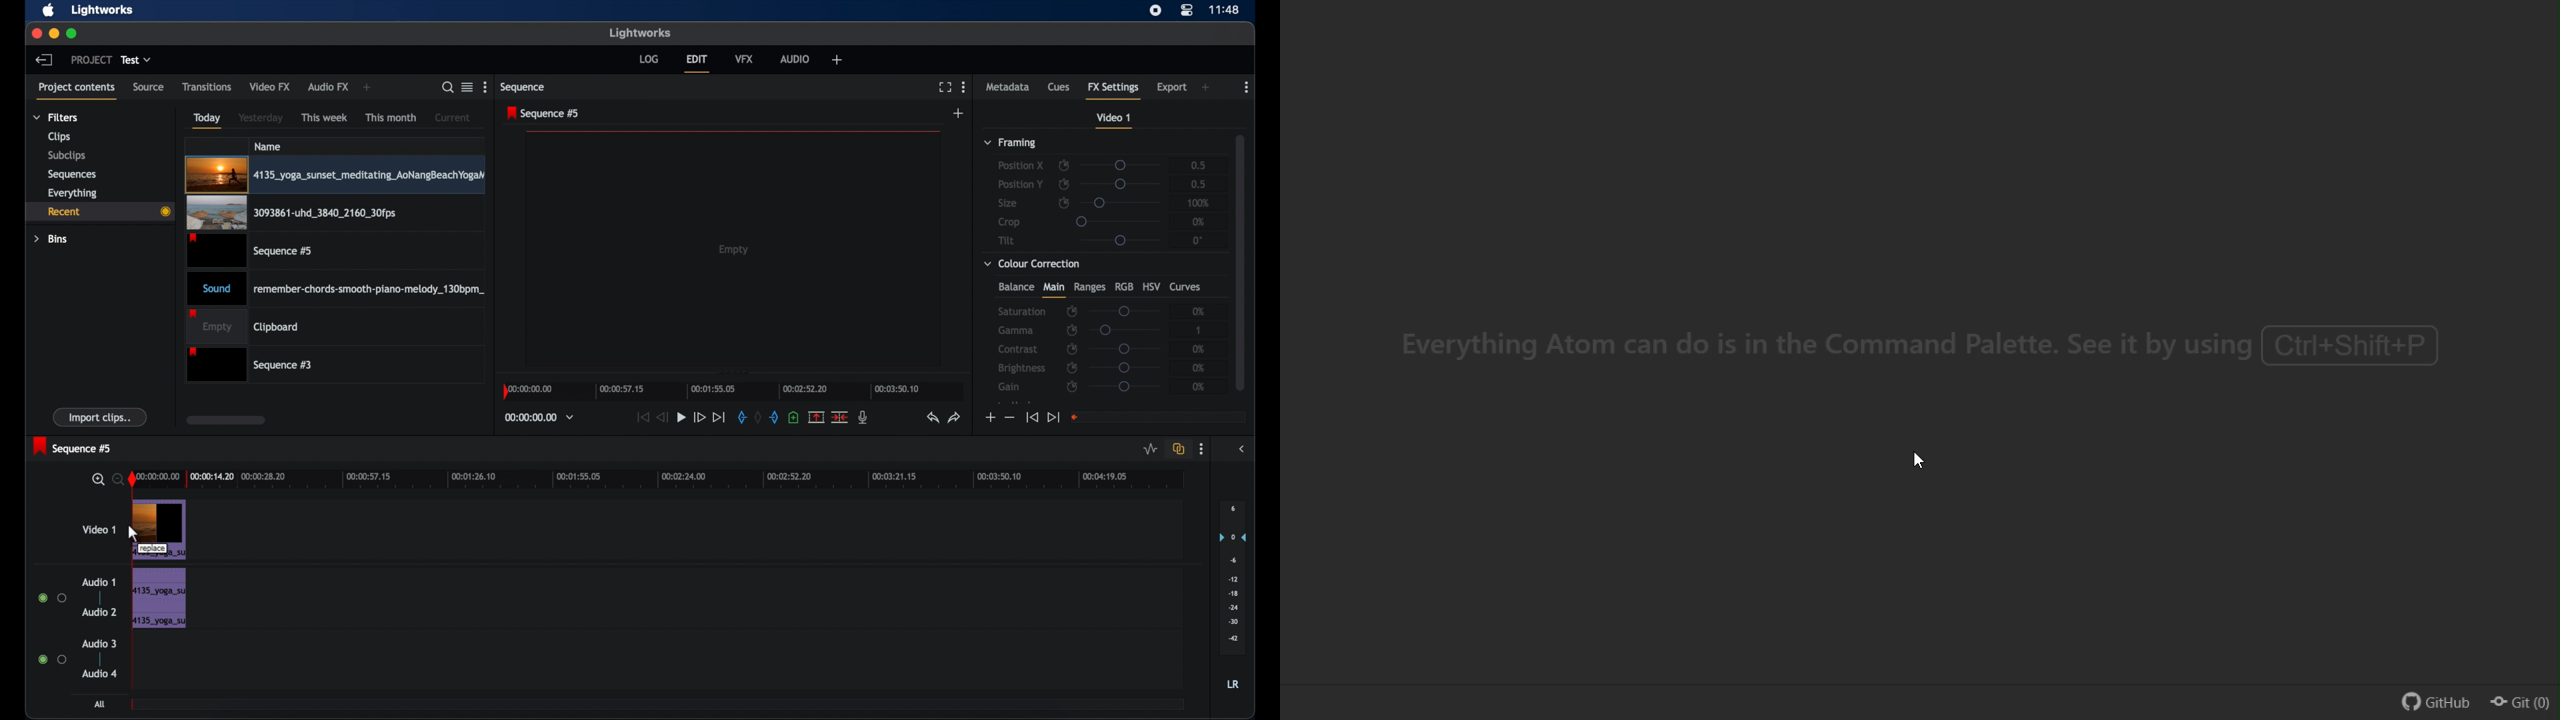  Describe the element at coordinates (1149, 448) in the screenshot. I see `toggle audio levels editing` at that location.